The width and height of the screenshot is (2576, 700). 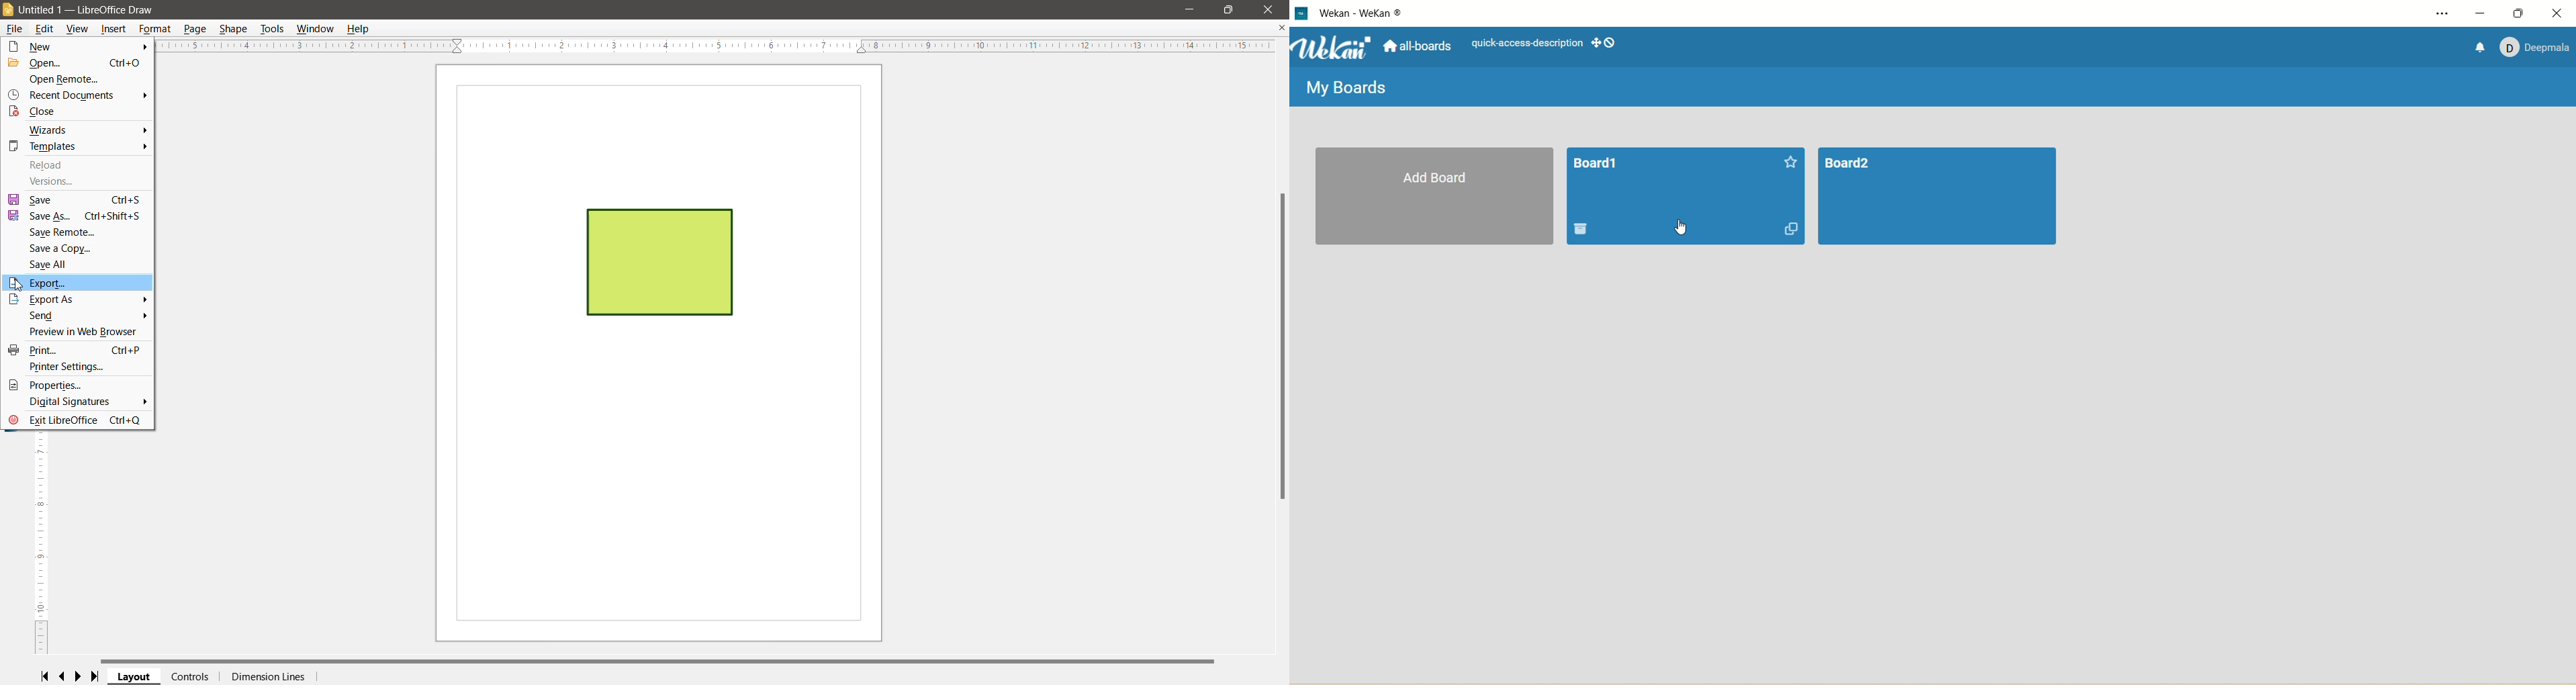 What do you see at coordinates (75, 64) in the screenshot?
I see `Open` at bounding box center [75, 64].